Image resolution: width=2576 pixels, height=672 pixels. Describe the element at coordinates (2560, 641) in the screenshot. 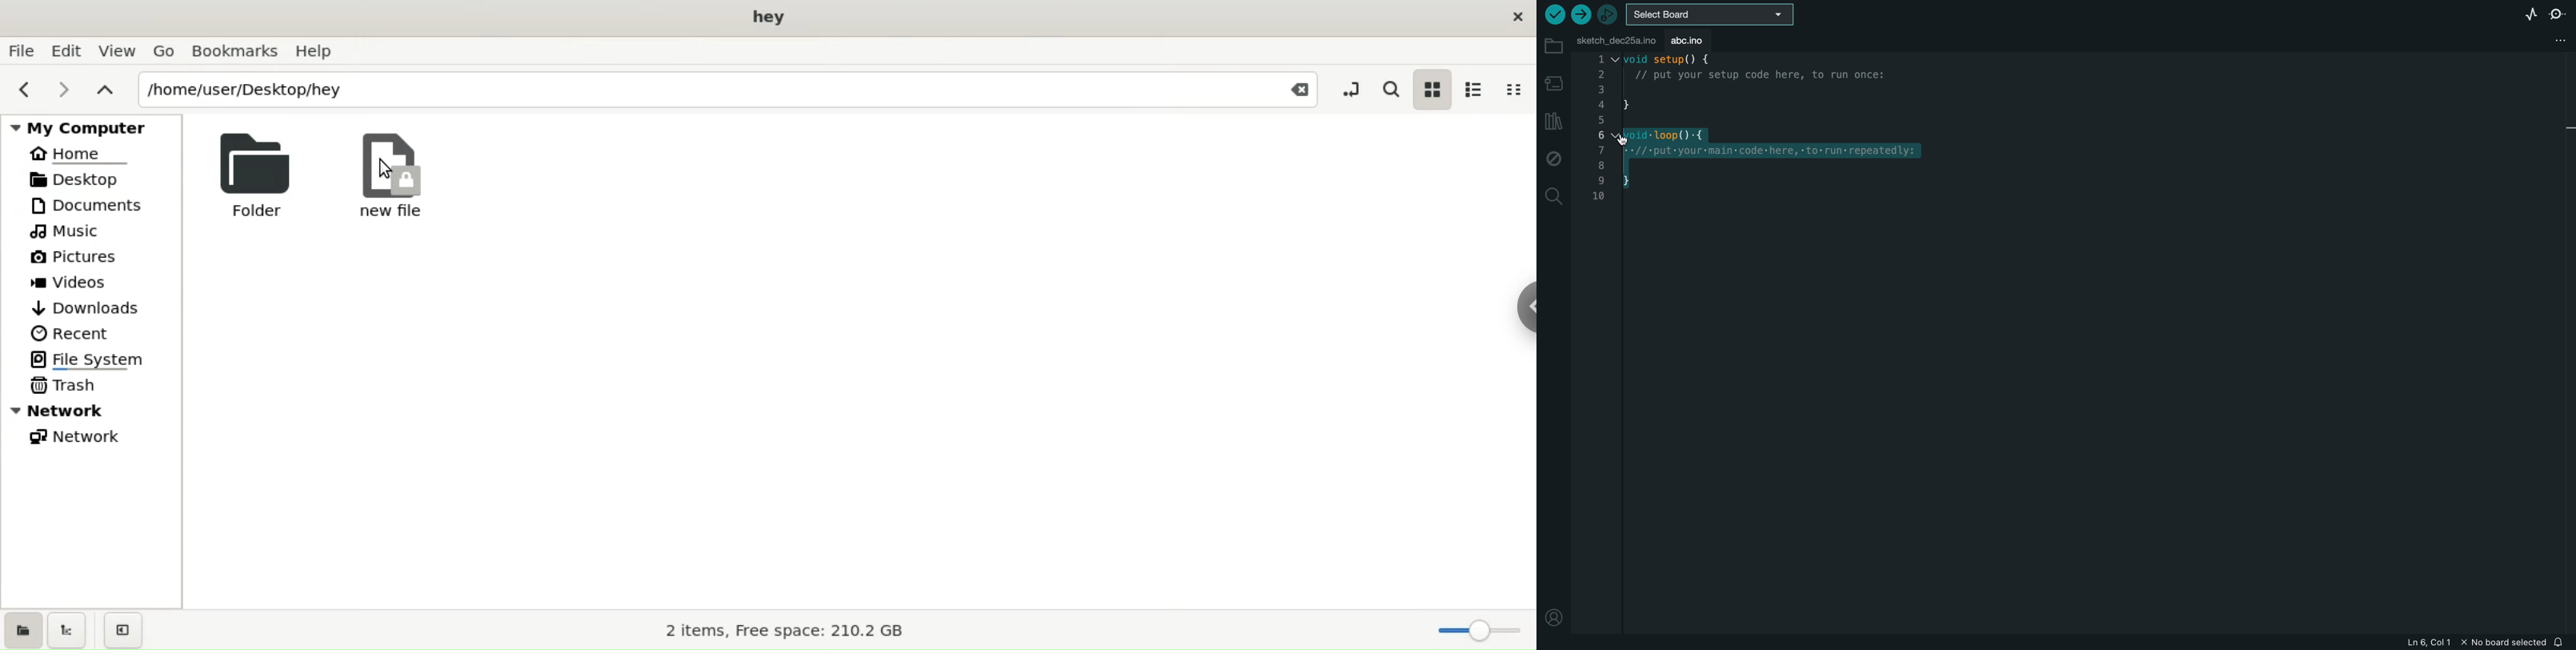

I see `notification` at that location.